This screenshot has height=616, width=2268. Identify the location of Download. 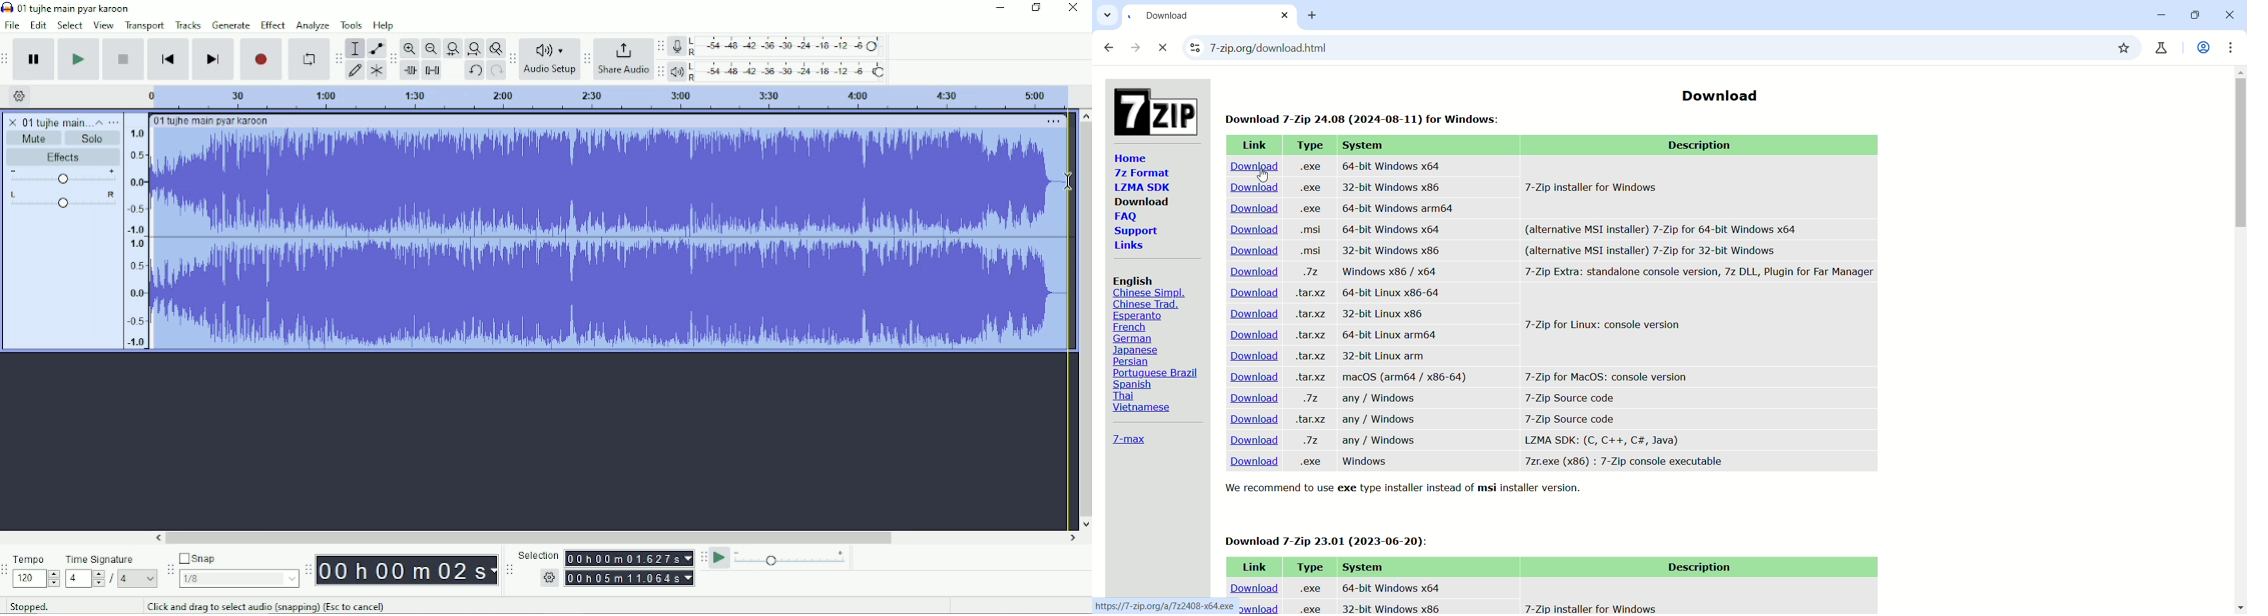
(1253, 335).